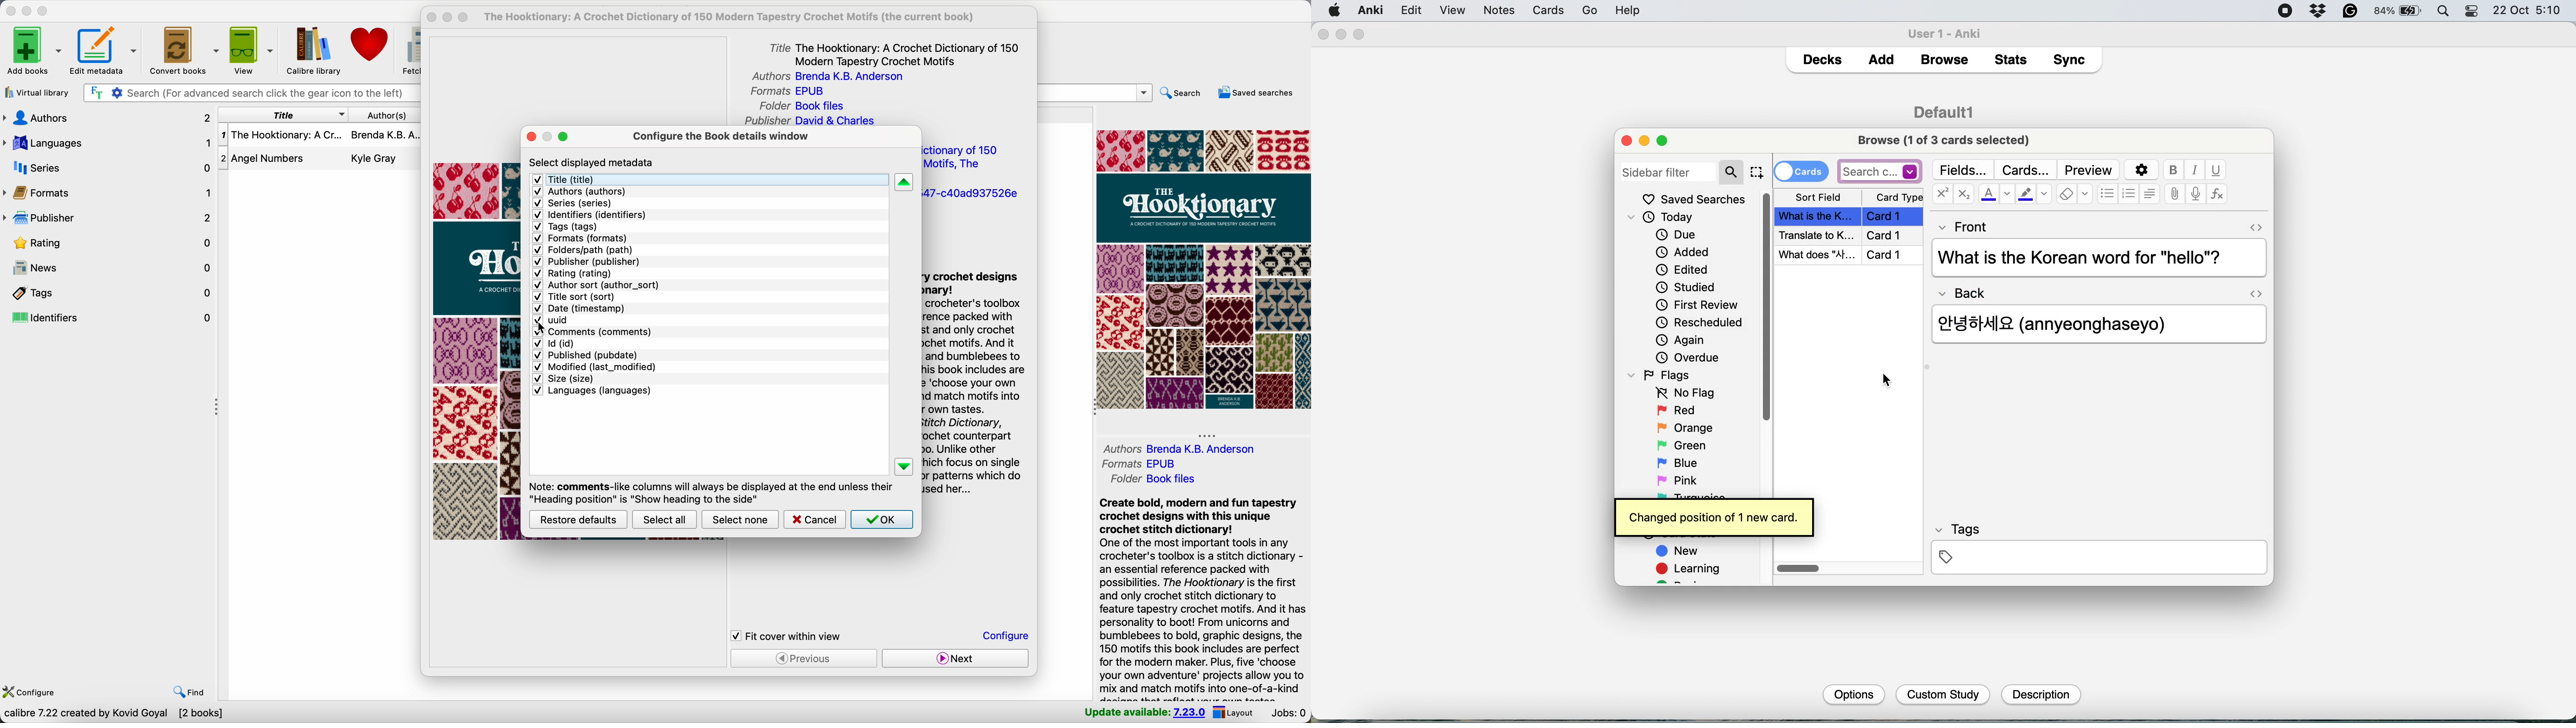  I want to click on search bar, so click(1682, 171).